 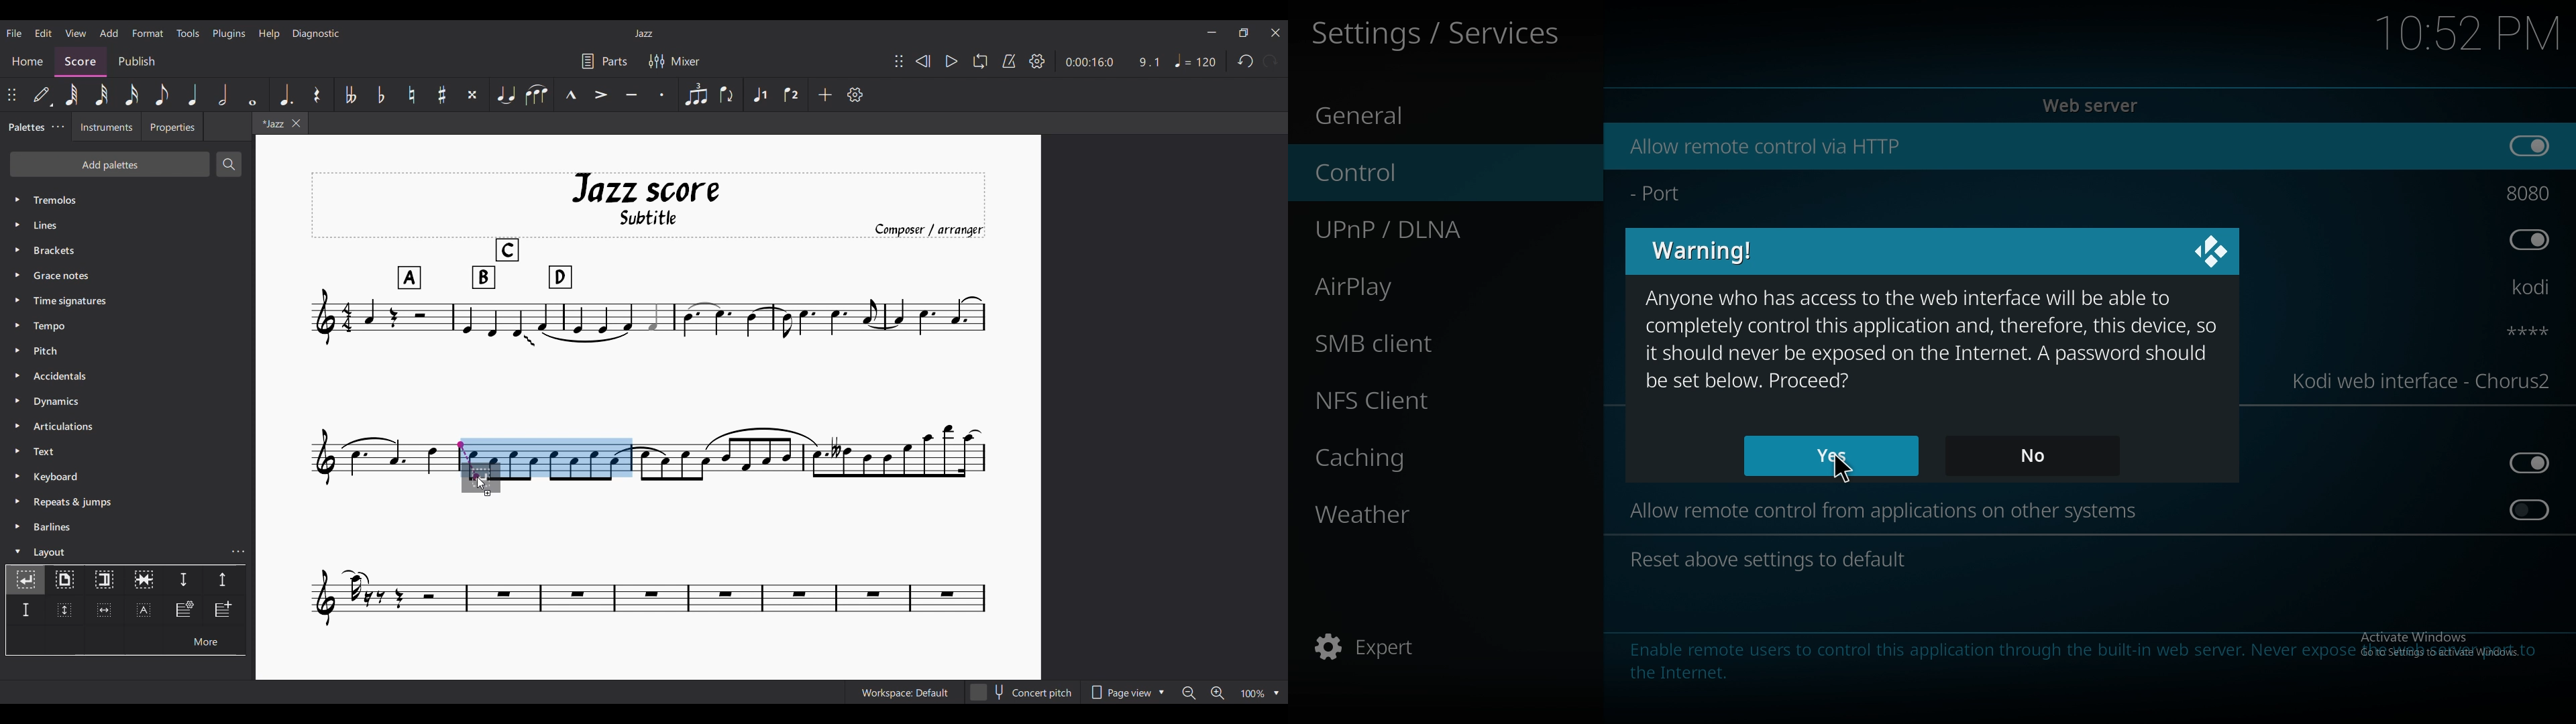 What do you see at coordinates (1763, 146) in the screenshot?
I see `allow remote control via http` at bounding box center [1763, 146].